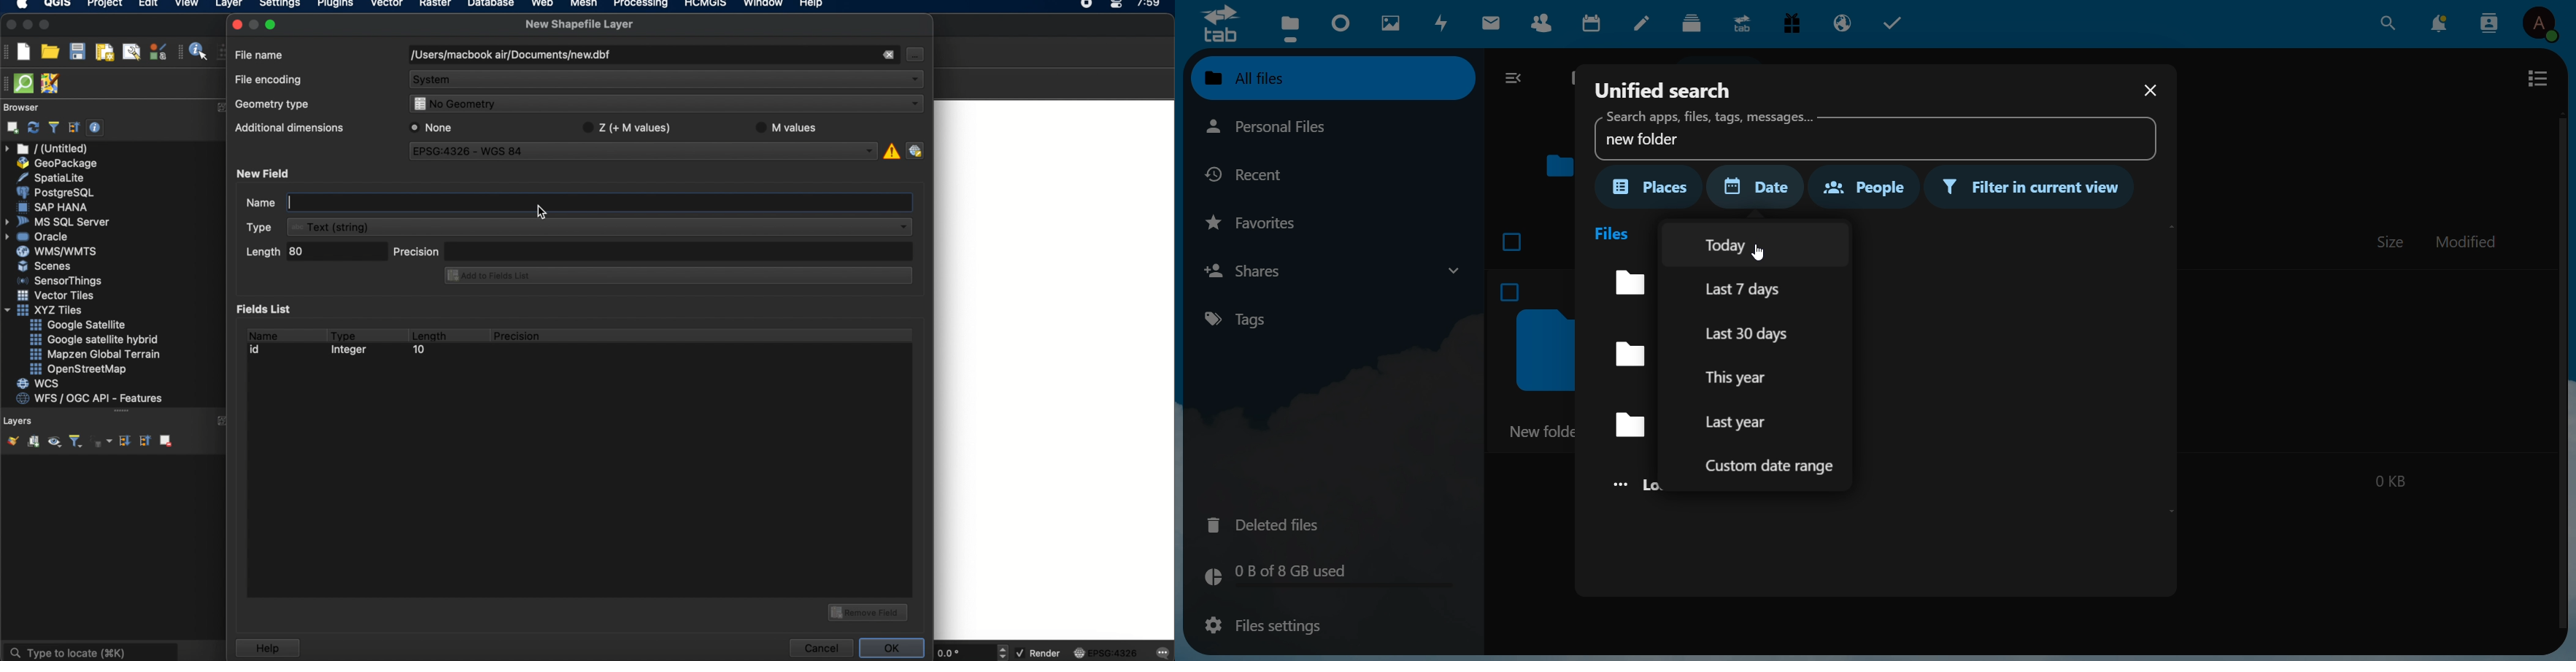 The width and height of the screenshot is (2576, 672). I want to click on render, so click(1040, 654).